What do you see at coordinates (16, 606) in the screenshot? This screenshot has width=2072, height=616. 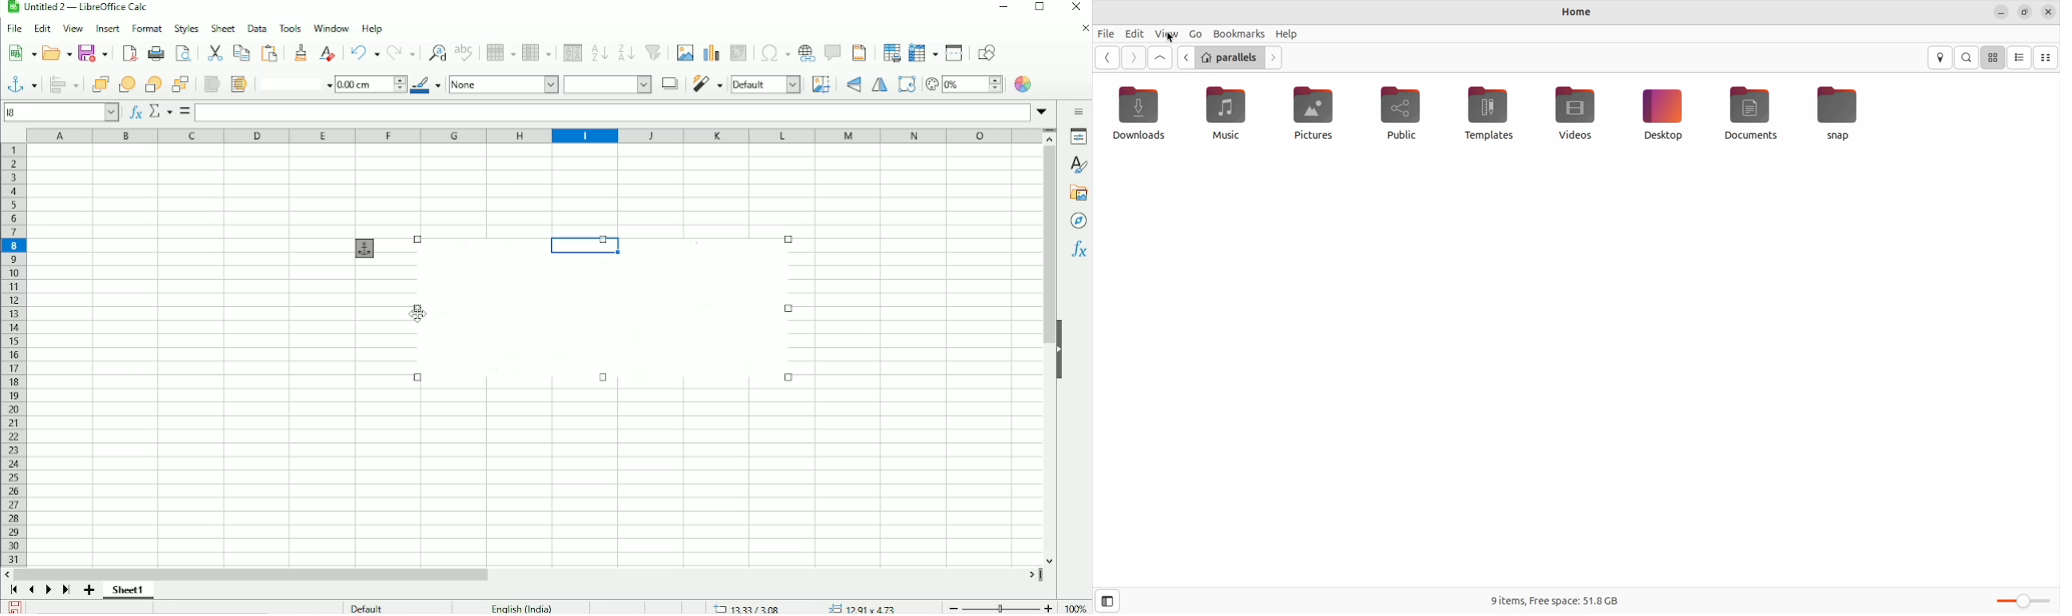 I see `Save` at bounding box center [16, 606].